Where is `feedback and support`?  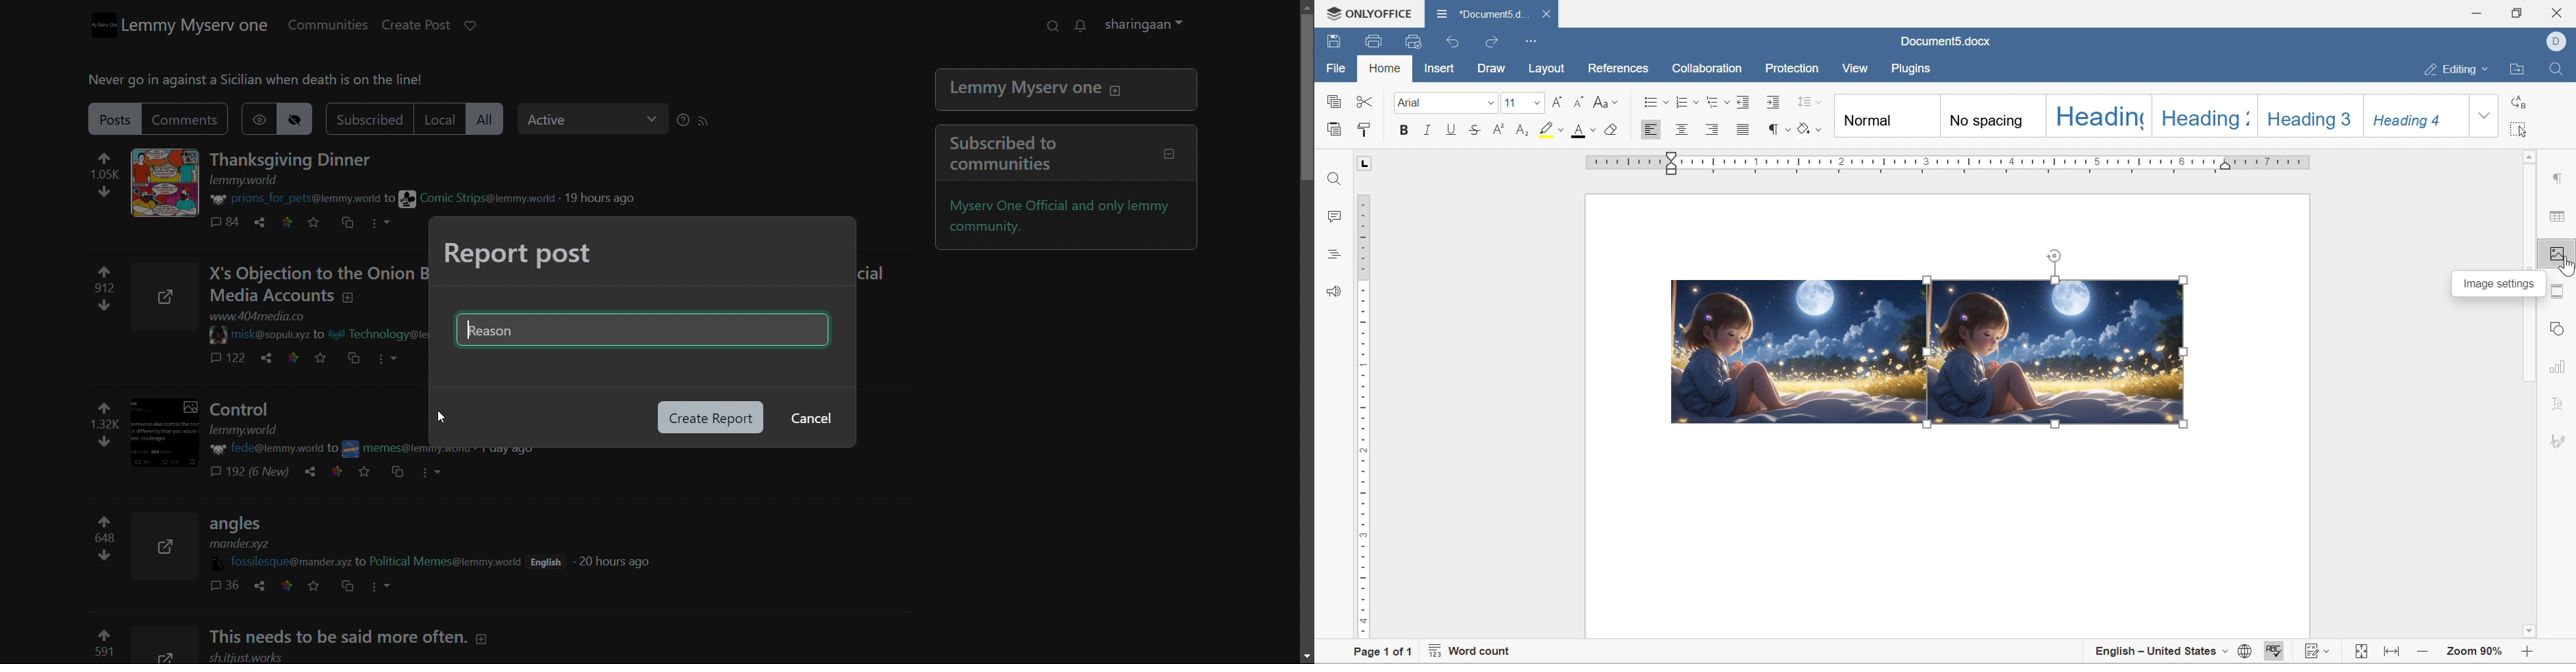 feedback and support is located at coordinates (1336, 291).